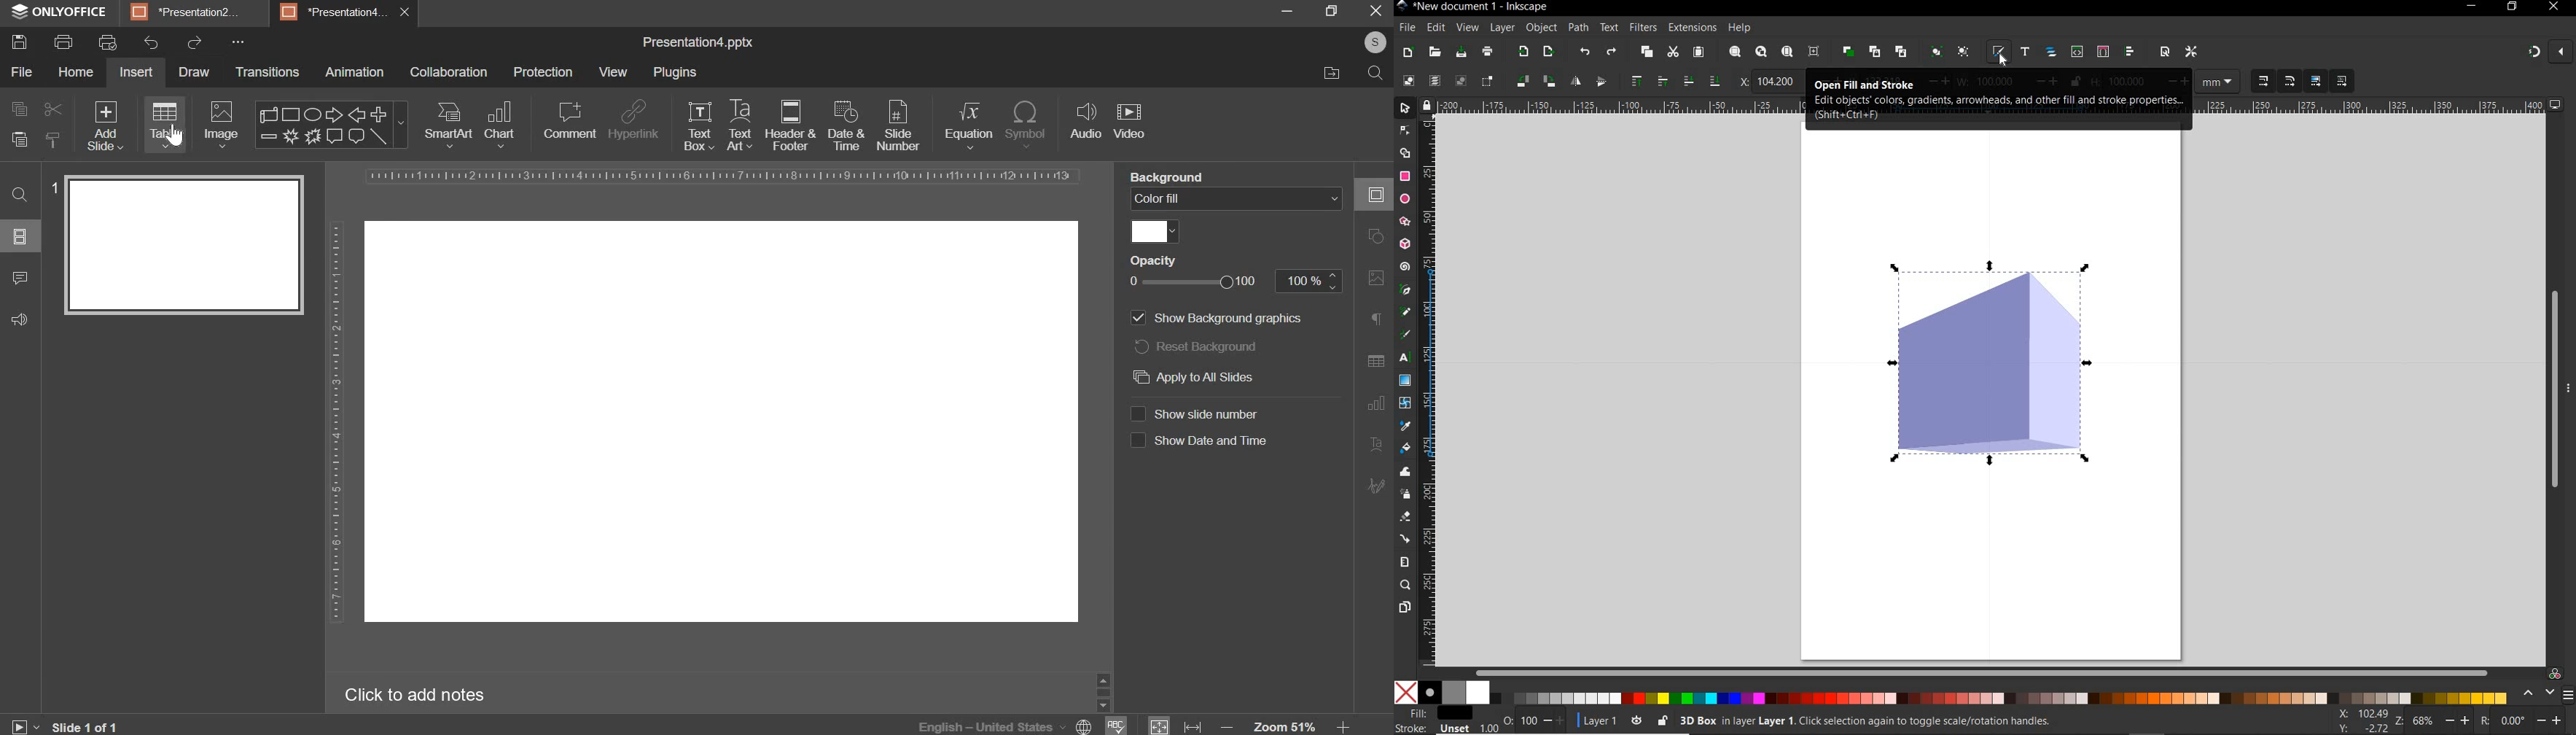 This screenshot has width=2576, height=756. Describe the element at coordinates (991, 726) in the screenshot. I see `set text language` at that location.